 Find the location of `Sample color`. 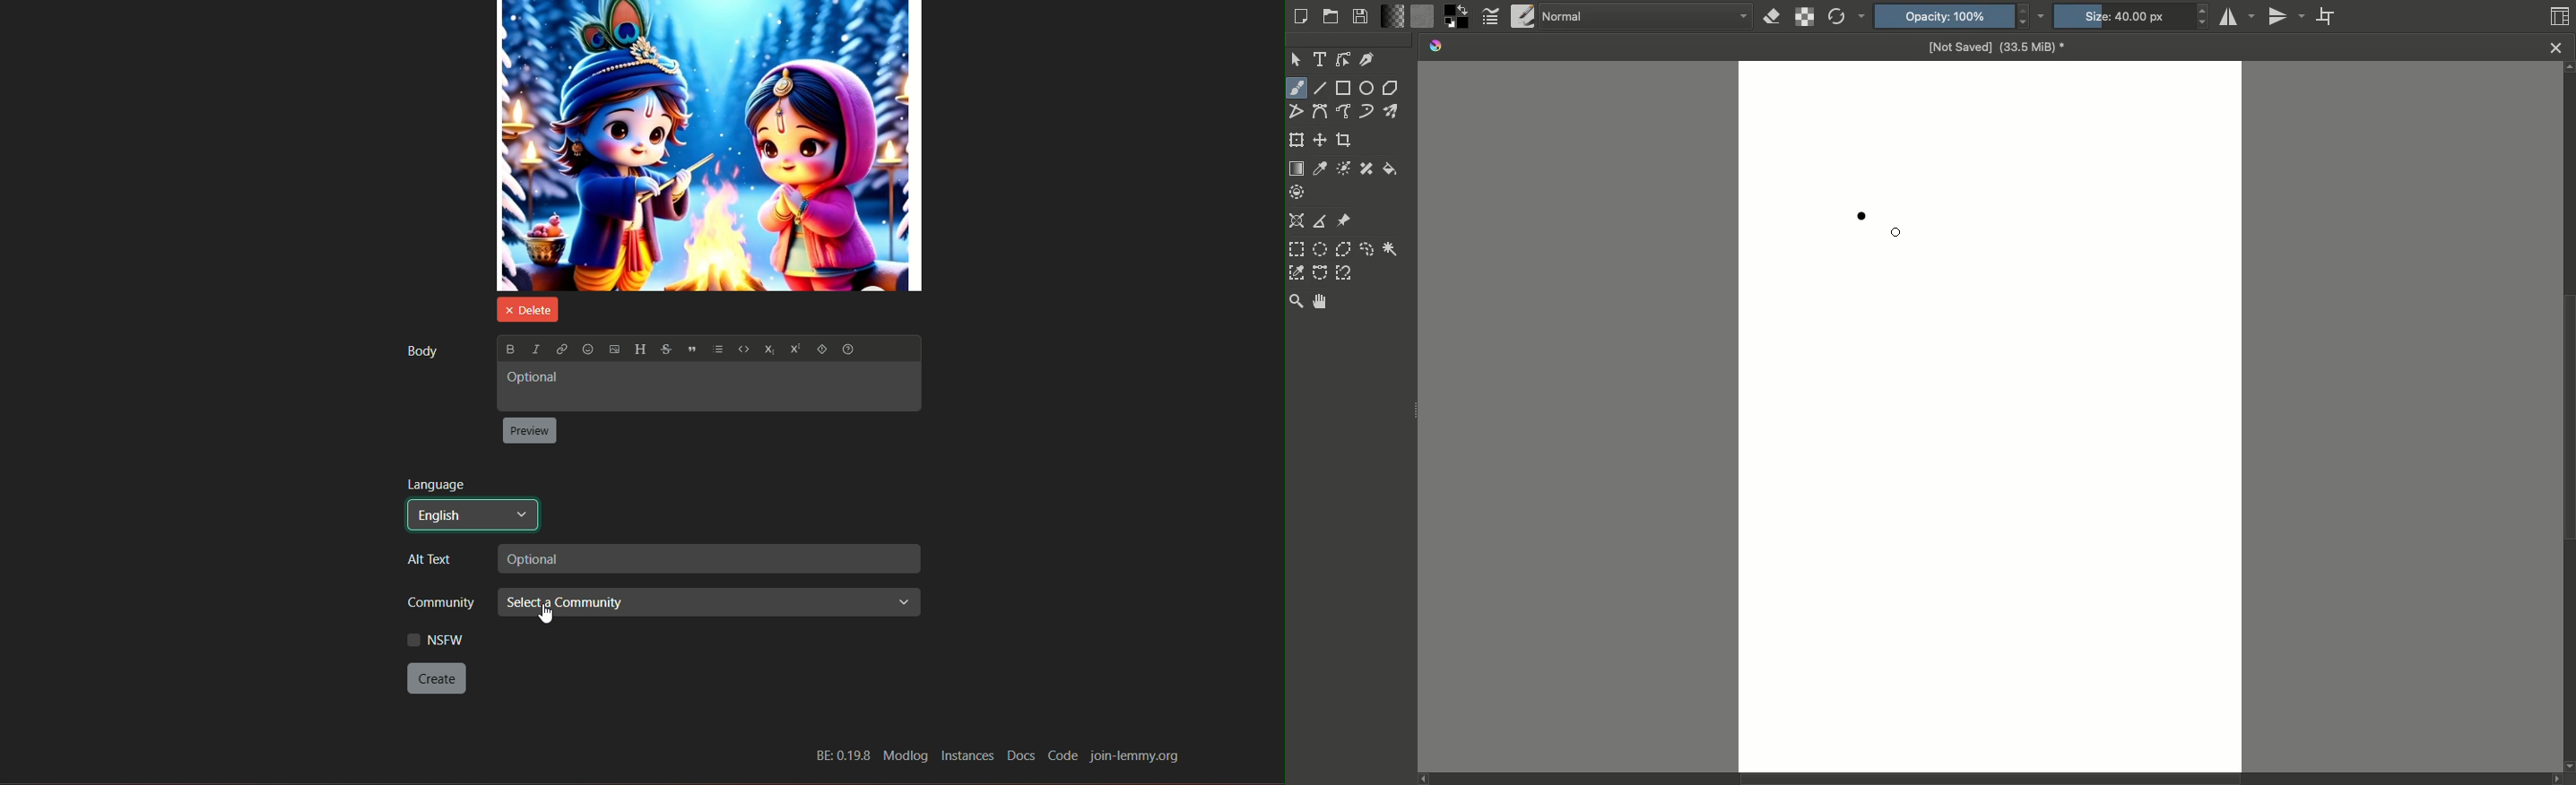

Sample color is located at coordinates (1321, 168).